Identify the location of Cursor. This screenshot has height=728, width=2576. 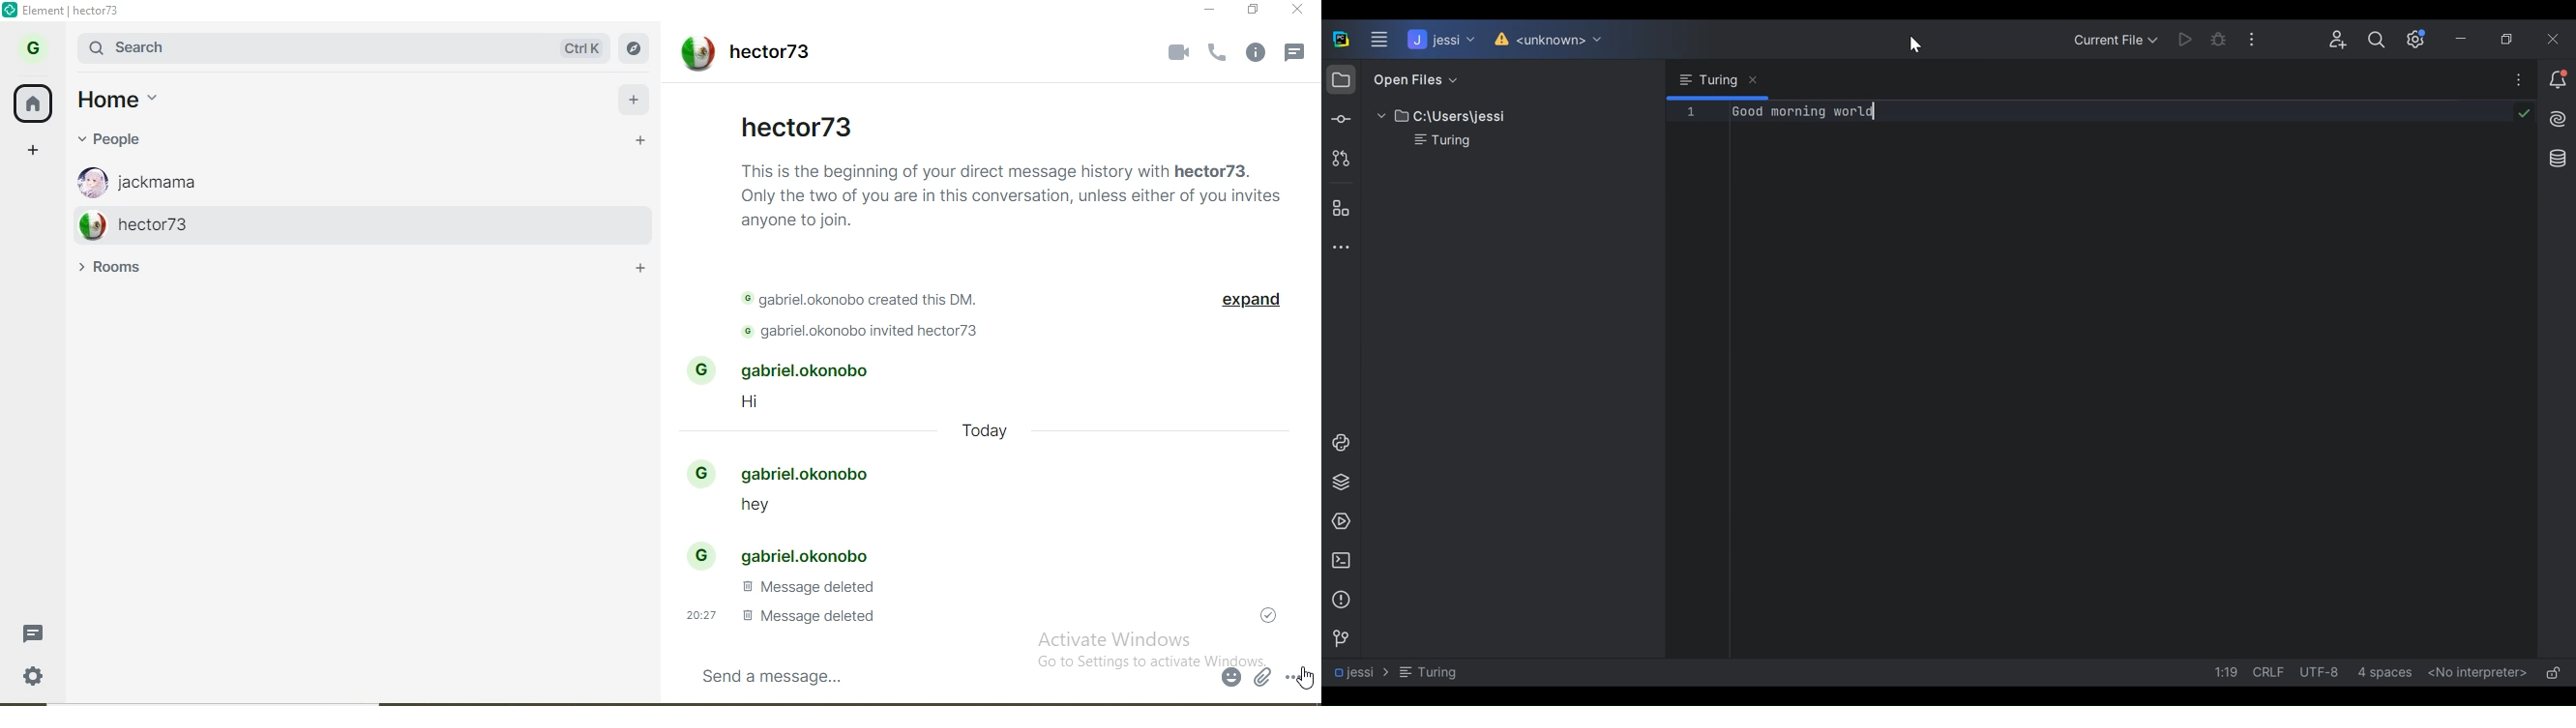
(1916, 45).